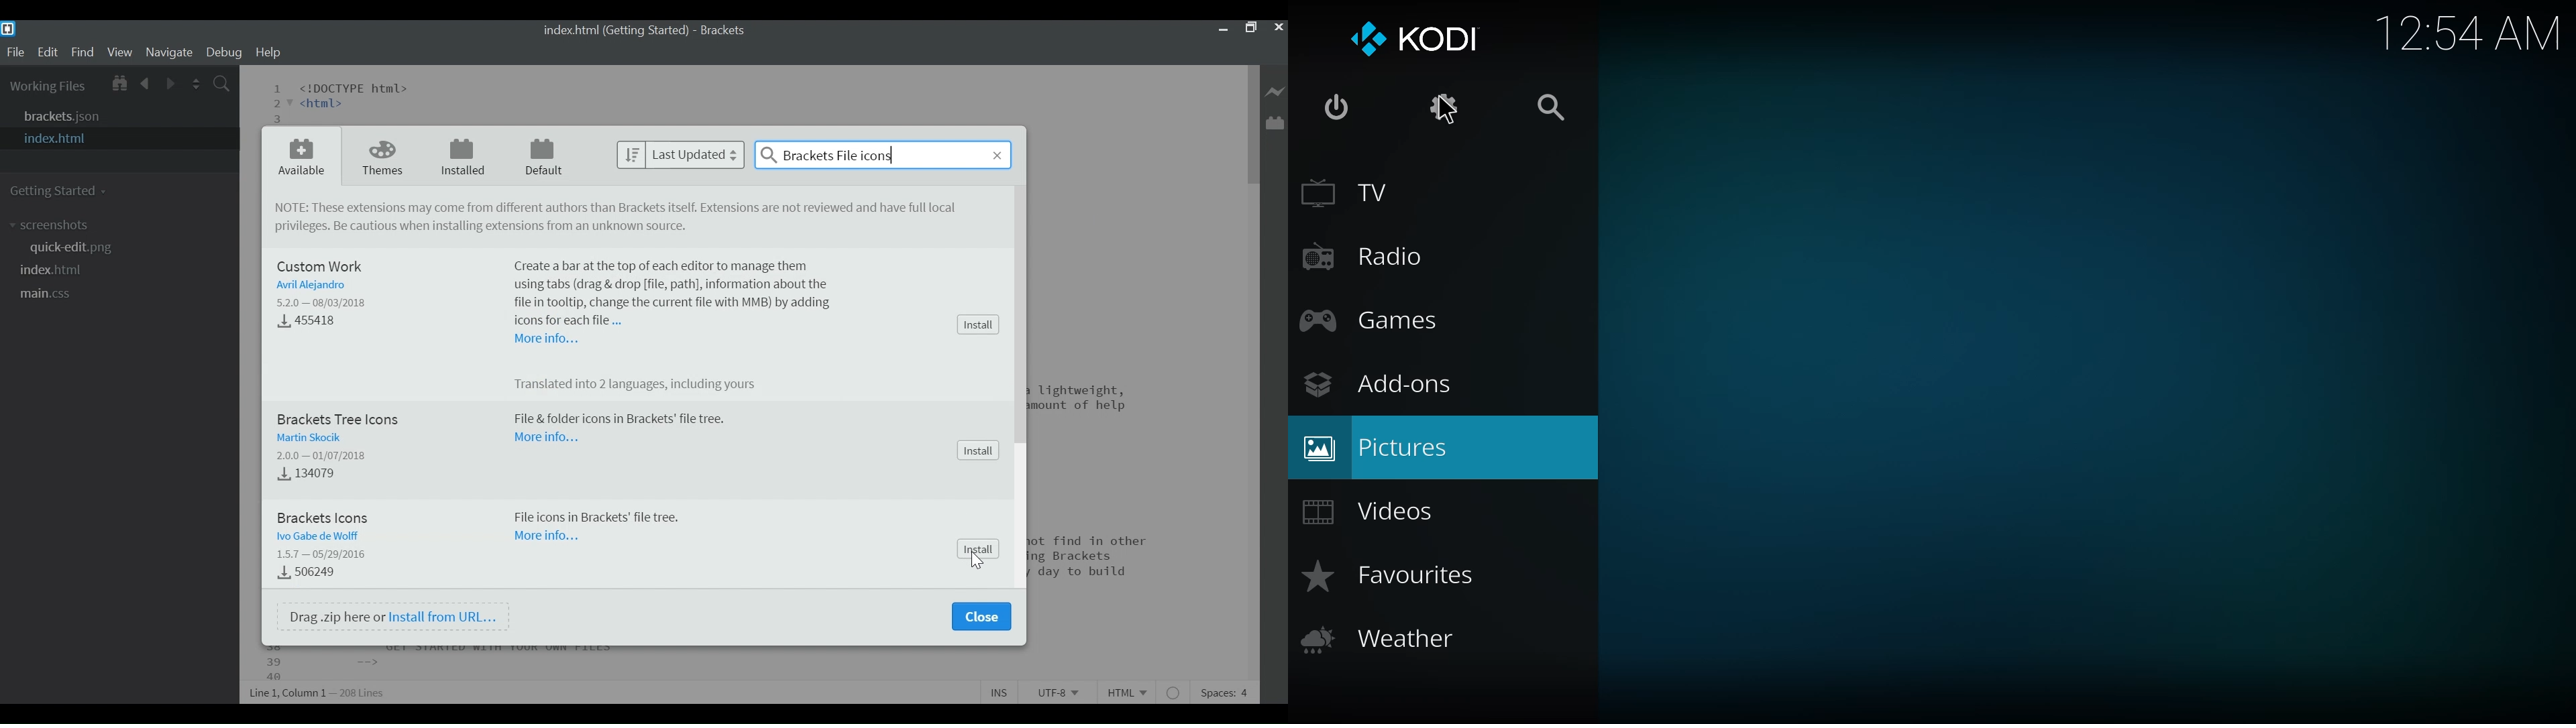 This screenshot has width=2576, height=728. I want to click on Brackets Desktop Icon, so click(11, 29).